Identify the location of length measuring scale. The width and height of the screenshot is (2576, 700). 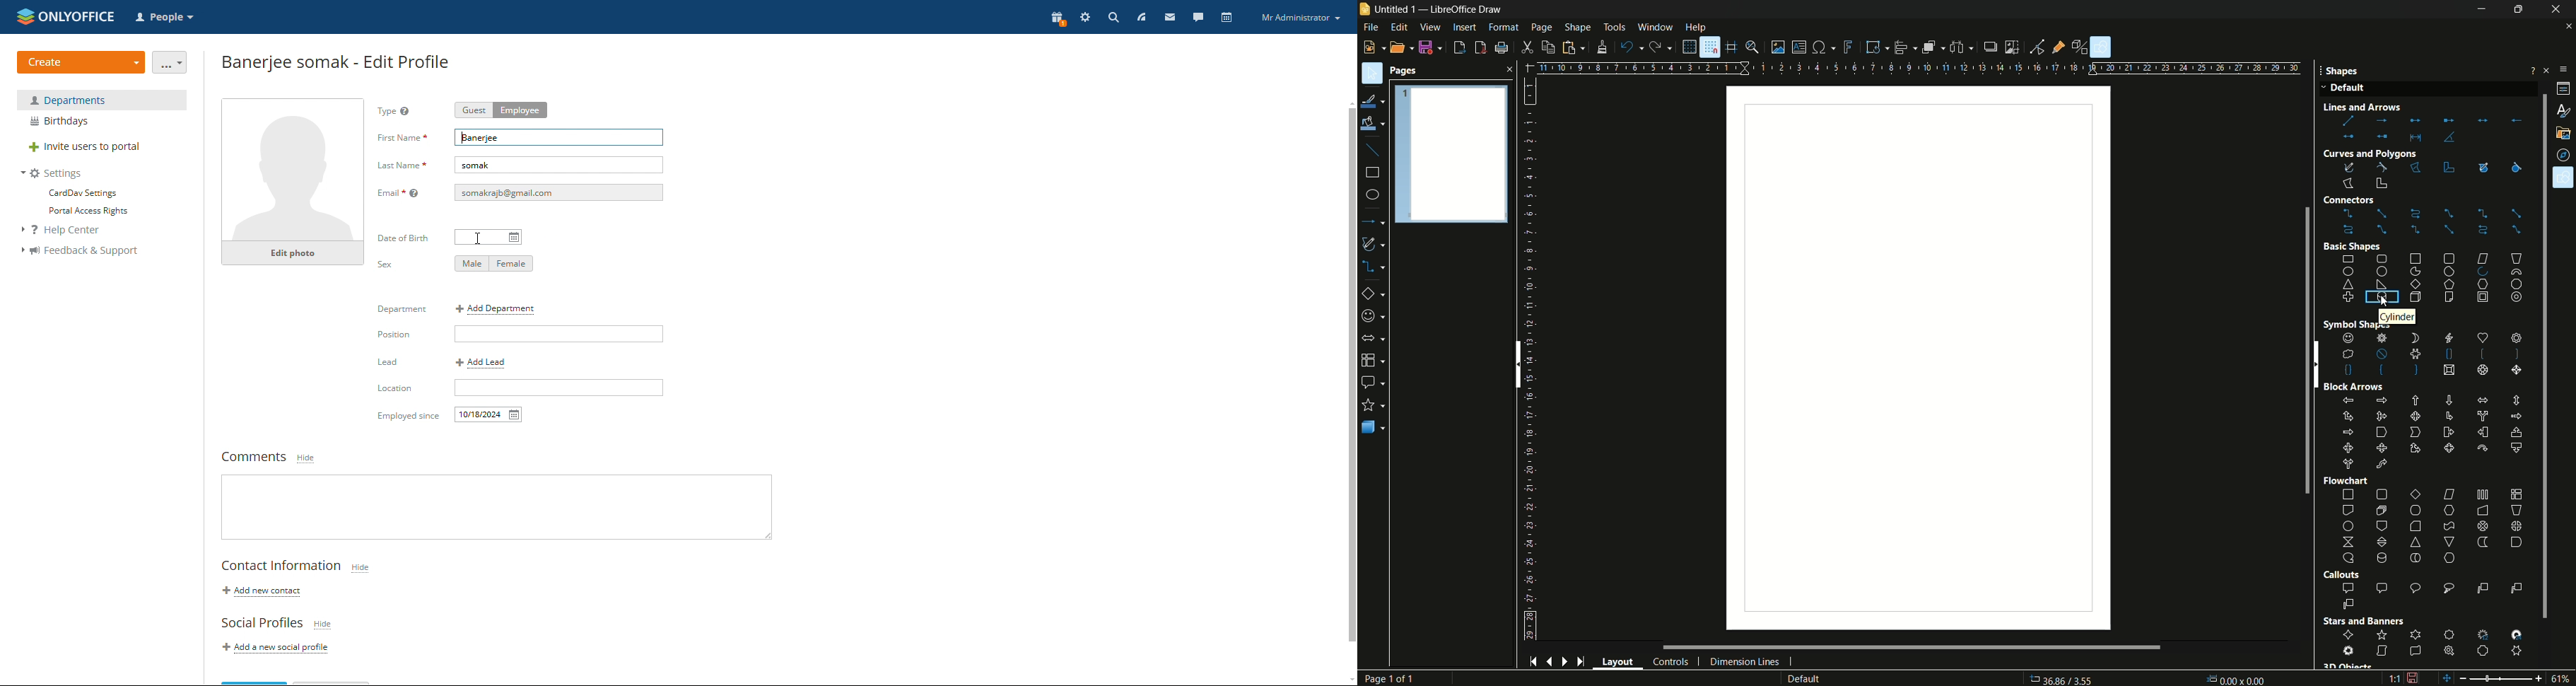
(1533, 359).